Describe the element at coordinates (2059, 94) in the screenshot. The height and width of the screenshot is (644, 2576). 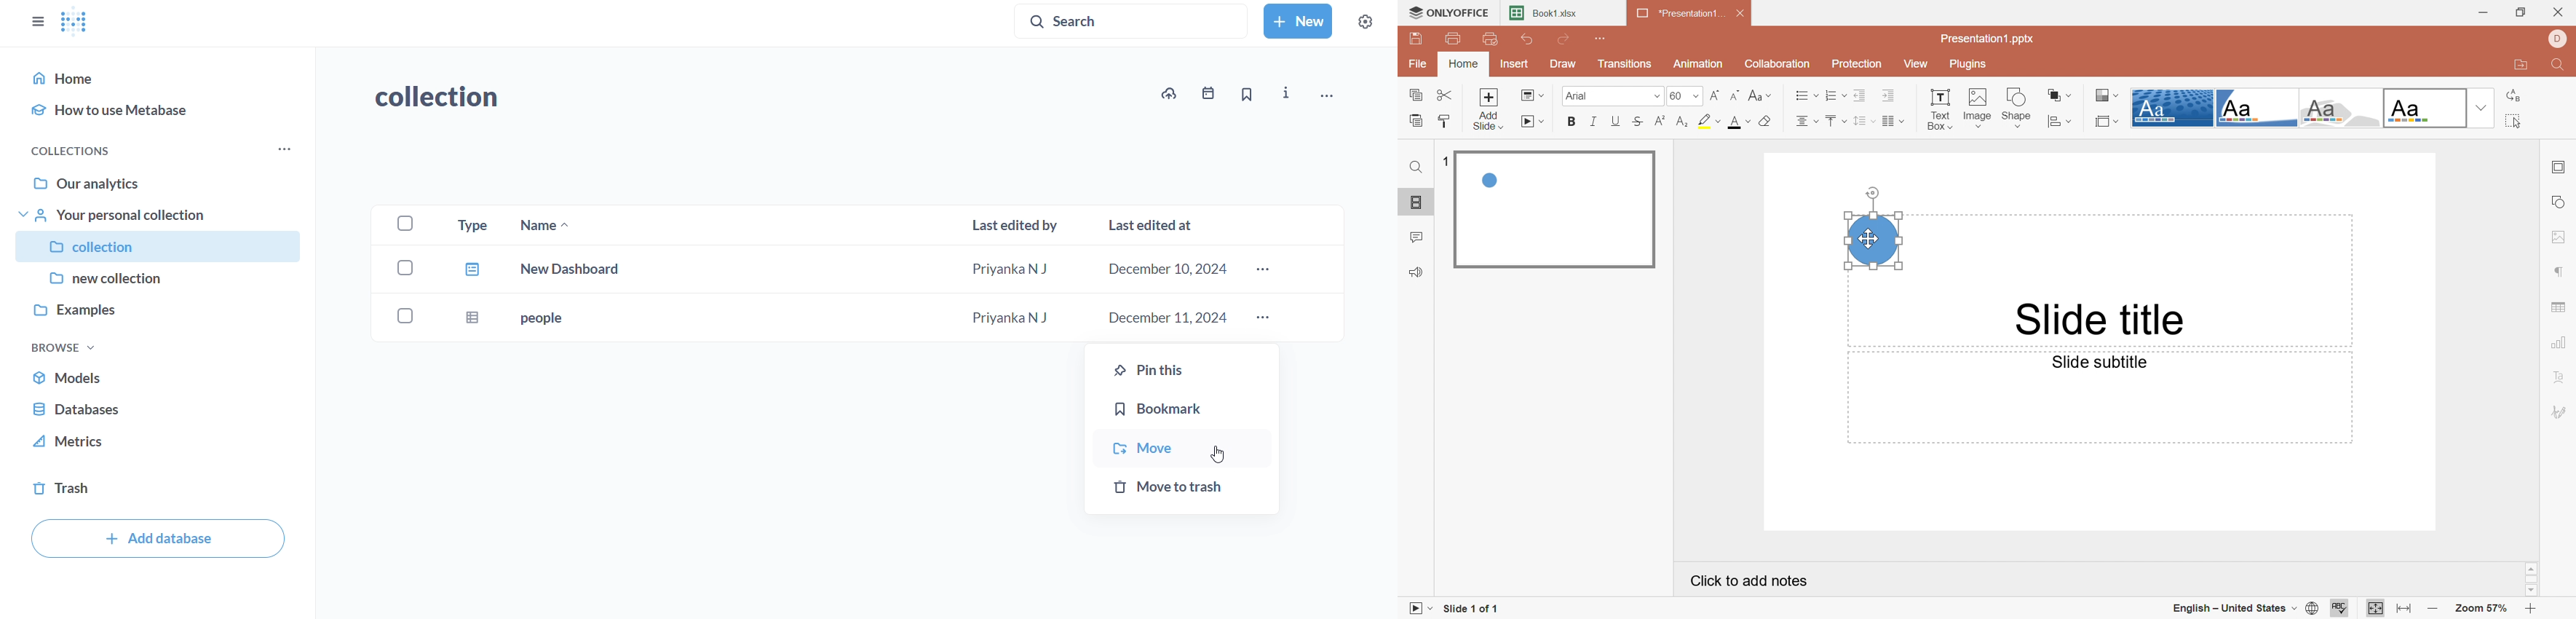
I see `Arrange shape` at that location.